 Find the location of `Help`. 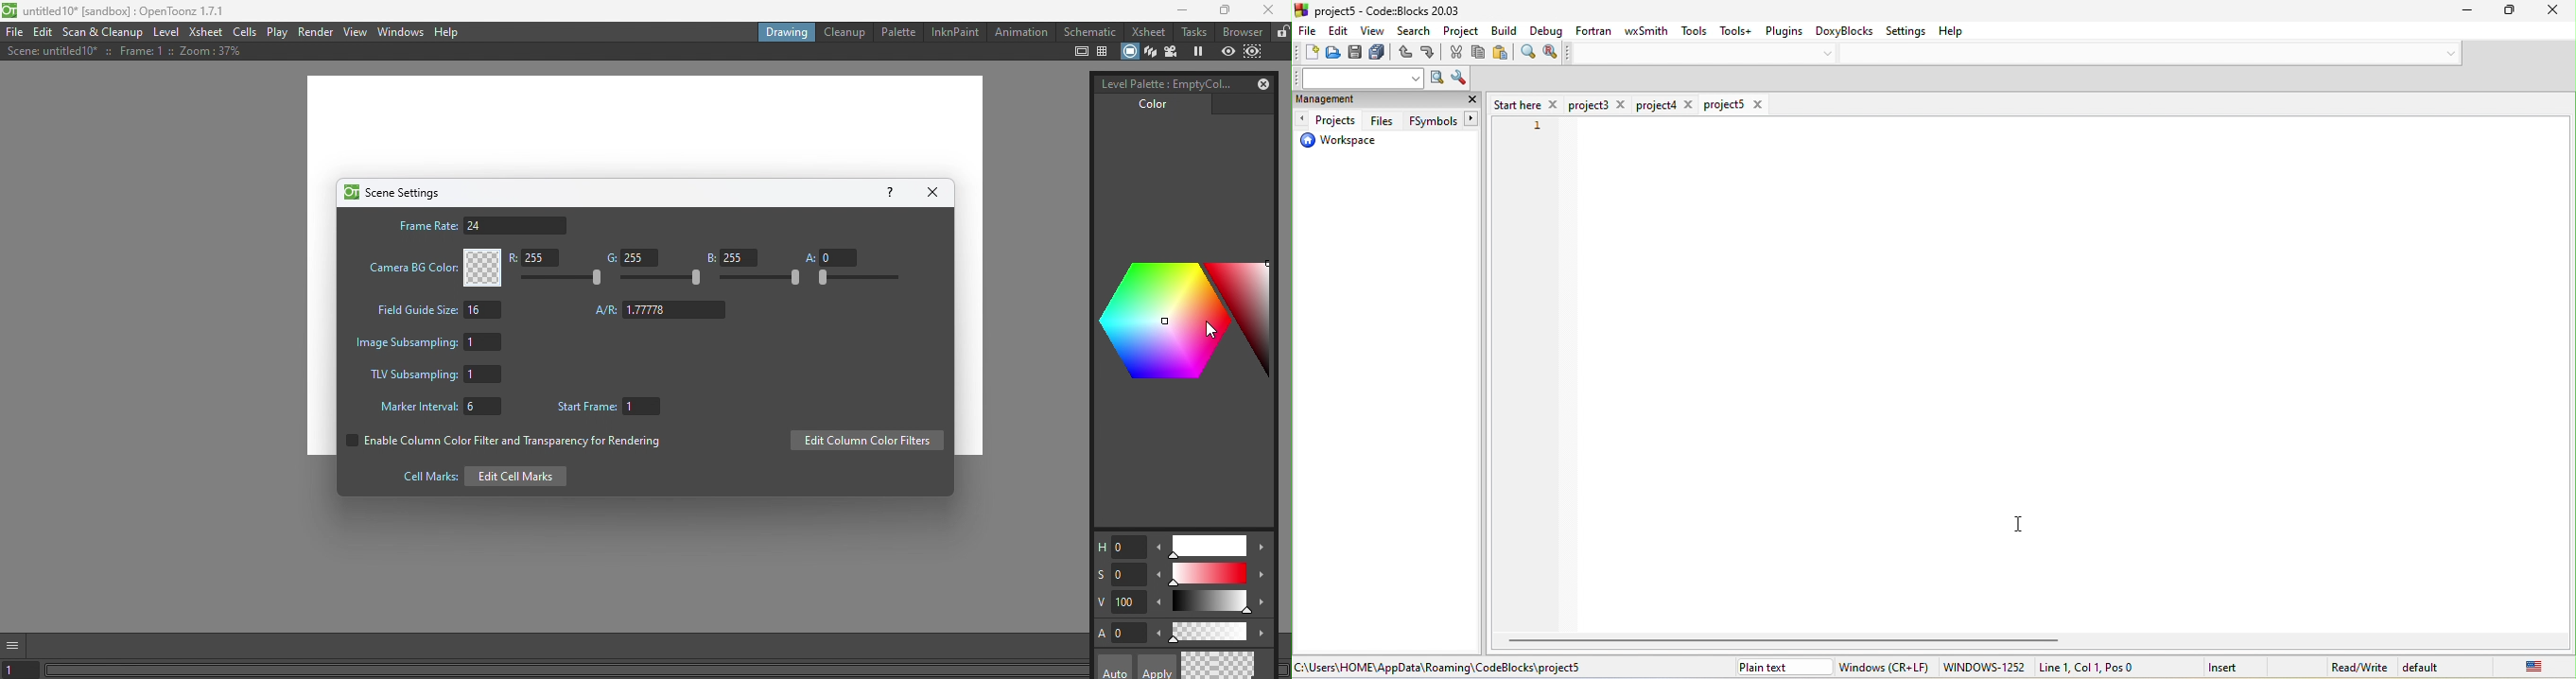

Help is located at coordinates (889, 191).